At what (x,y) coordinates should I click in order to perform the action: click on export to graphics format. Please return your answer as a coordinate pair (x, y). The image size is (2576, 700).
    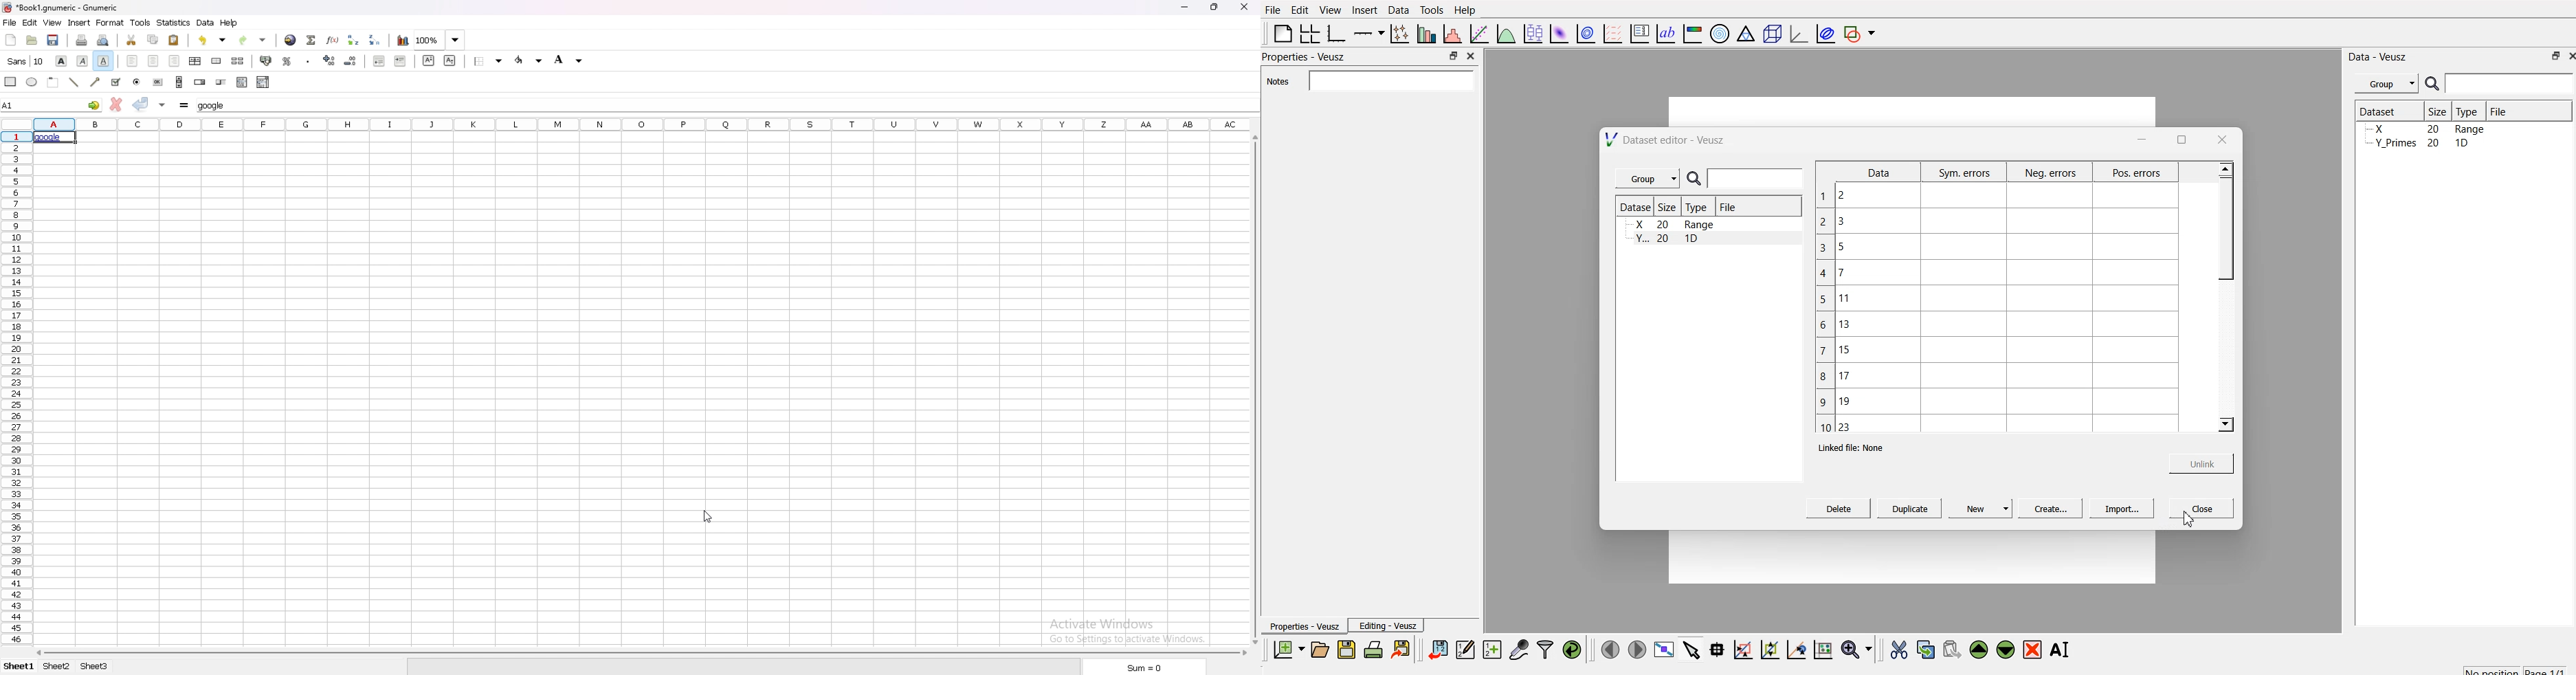
    Looking at the image, I should click on (1403, 649).